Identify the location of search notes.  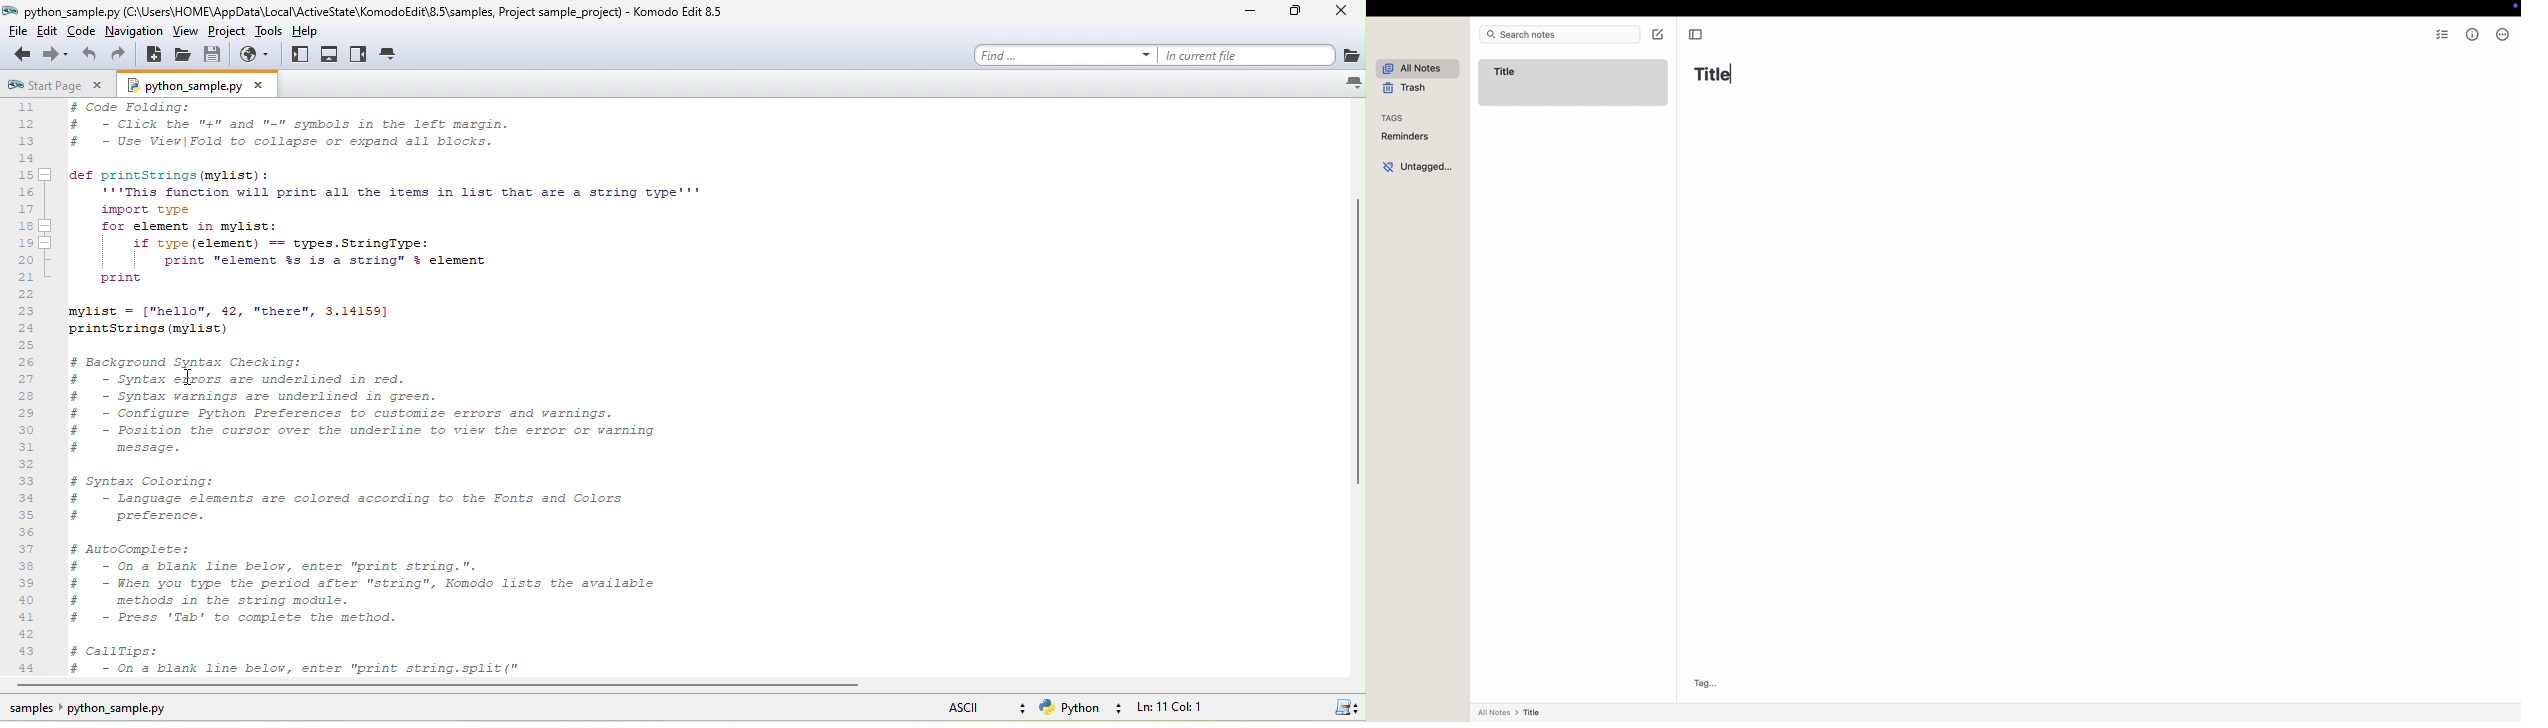
(1560, 35).